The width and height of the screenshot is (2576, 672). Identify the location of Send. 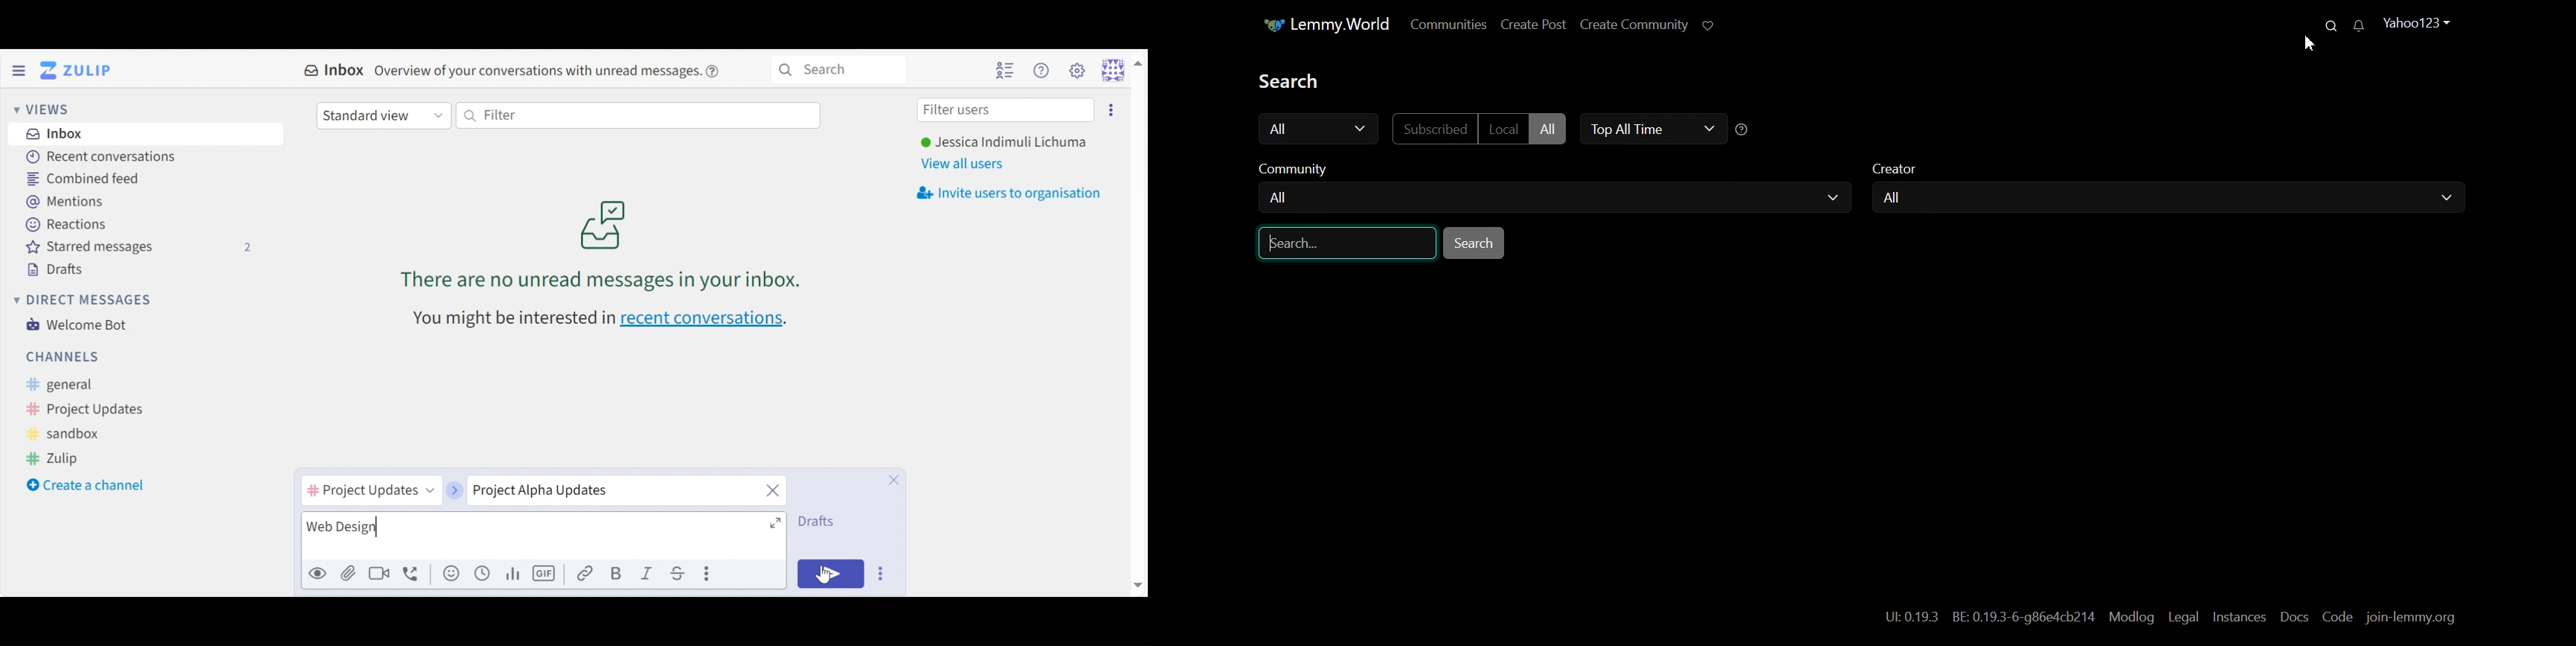
(830, 574).